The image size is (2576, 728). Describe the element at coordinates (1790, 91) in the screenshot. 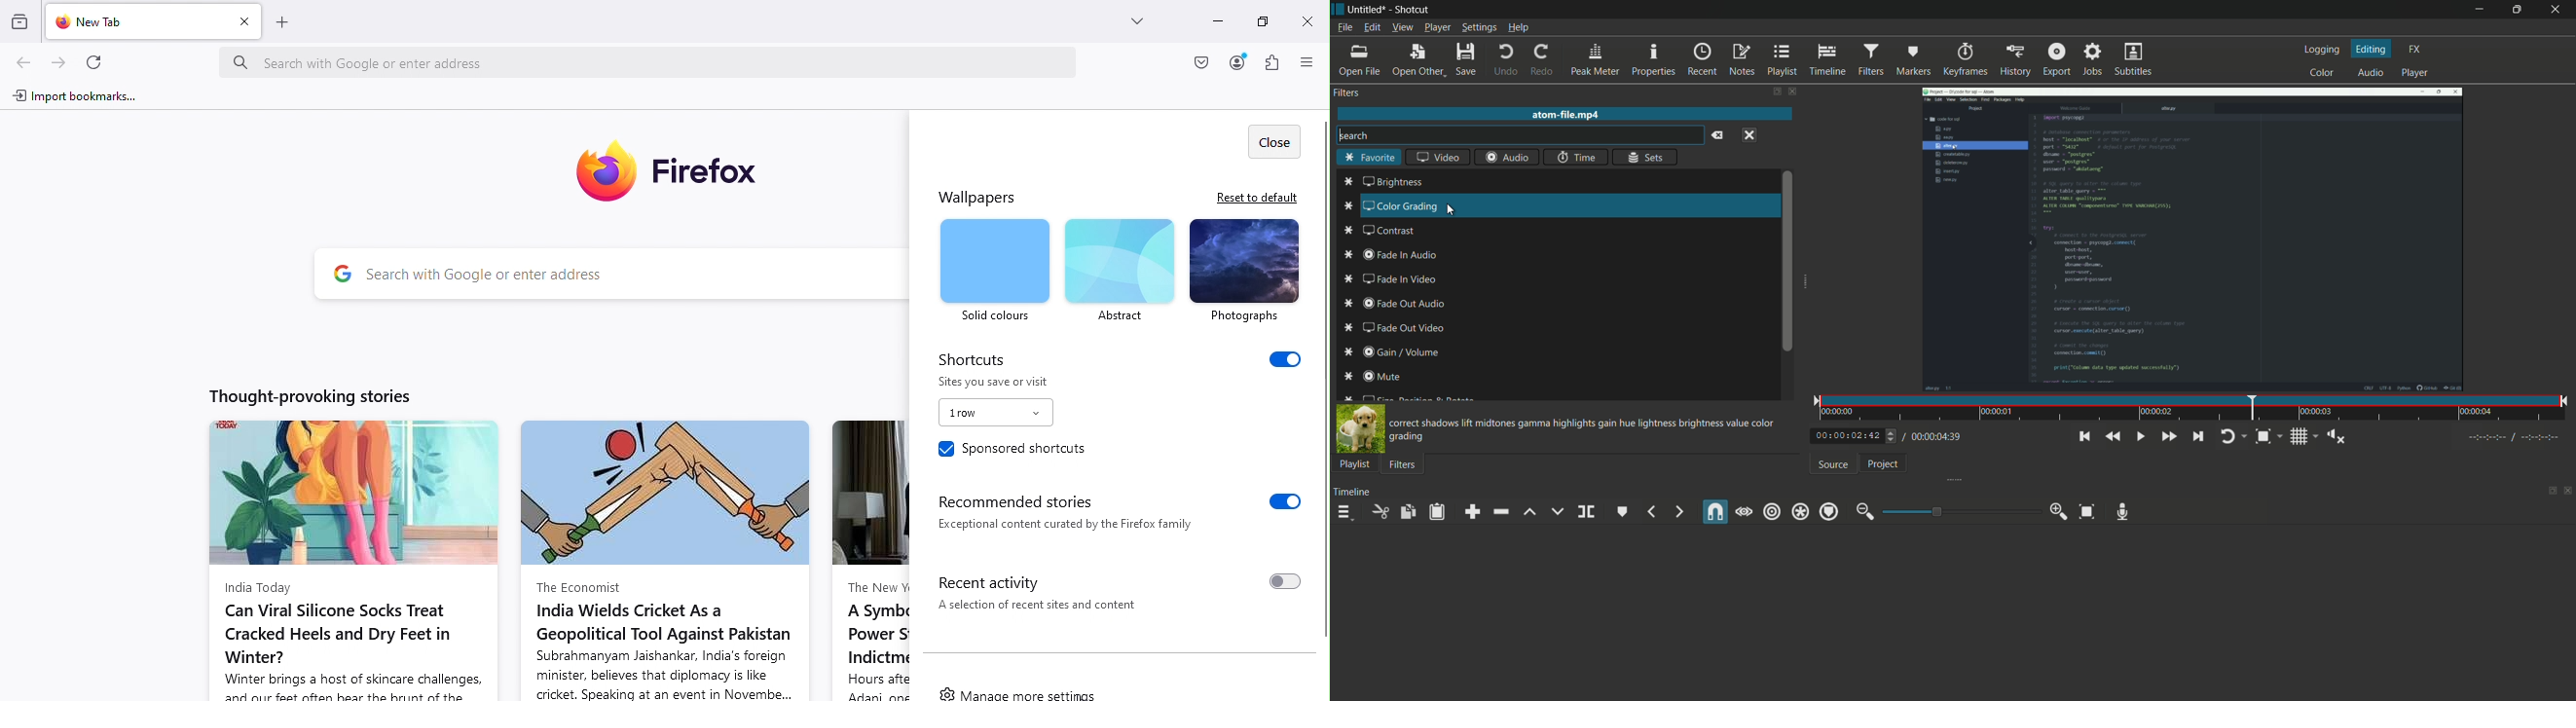

I see `close filter` at that location.